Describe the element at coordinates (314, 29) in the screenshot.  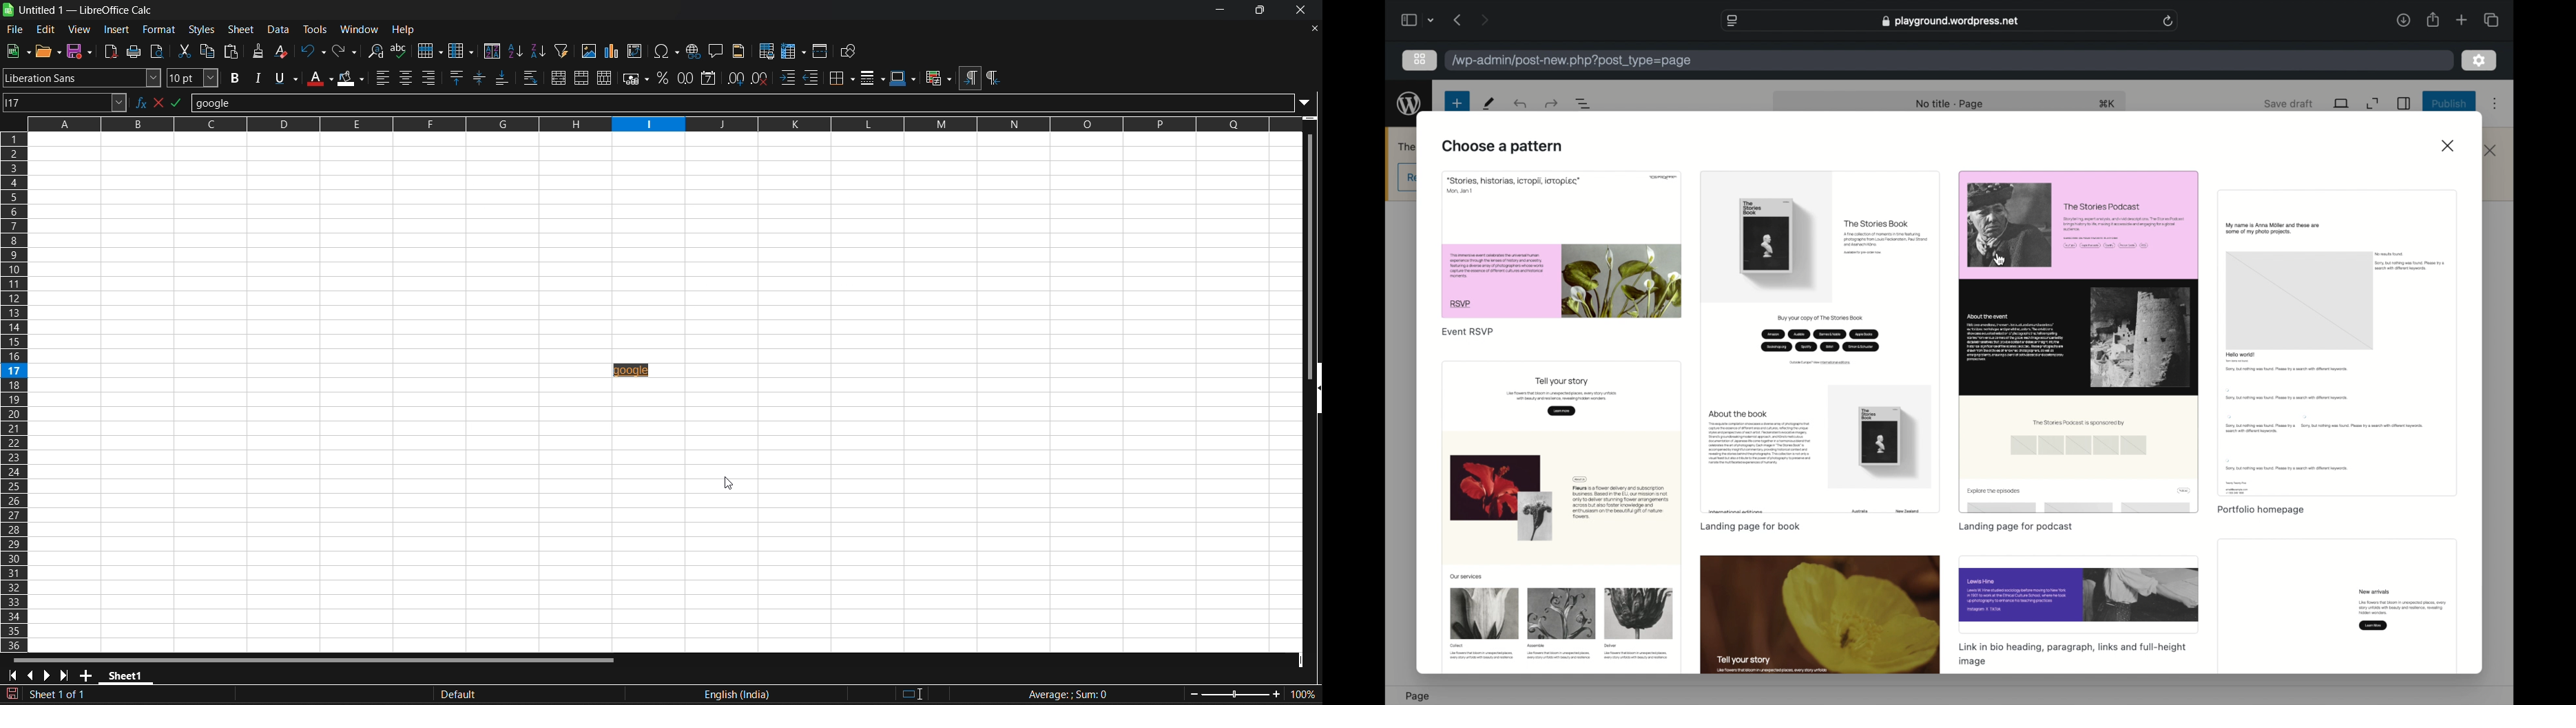
I see `tools` at that location.